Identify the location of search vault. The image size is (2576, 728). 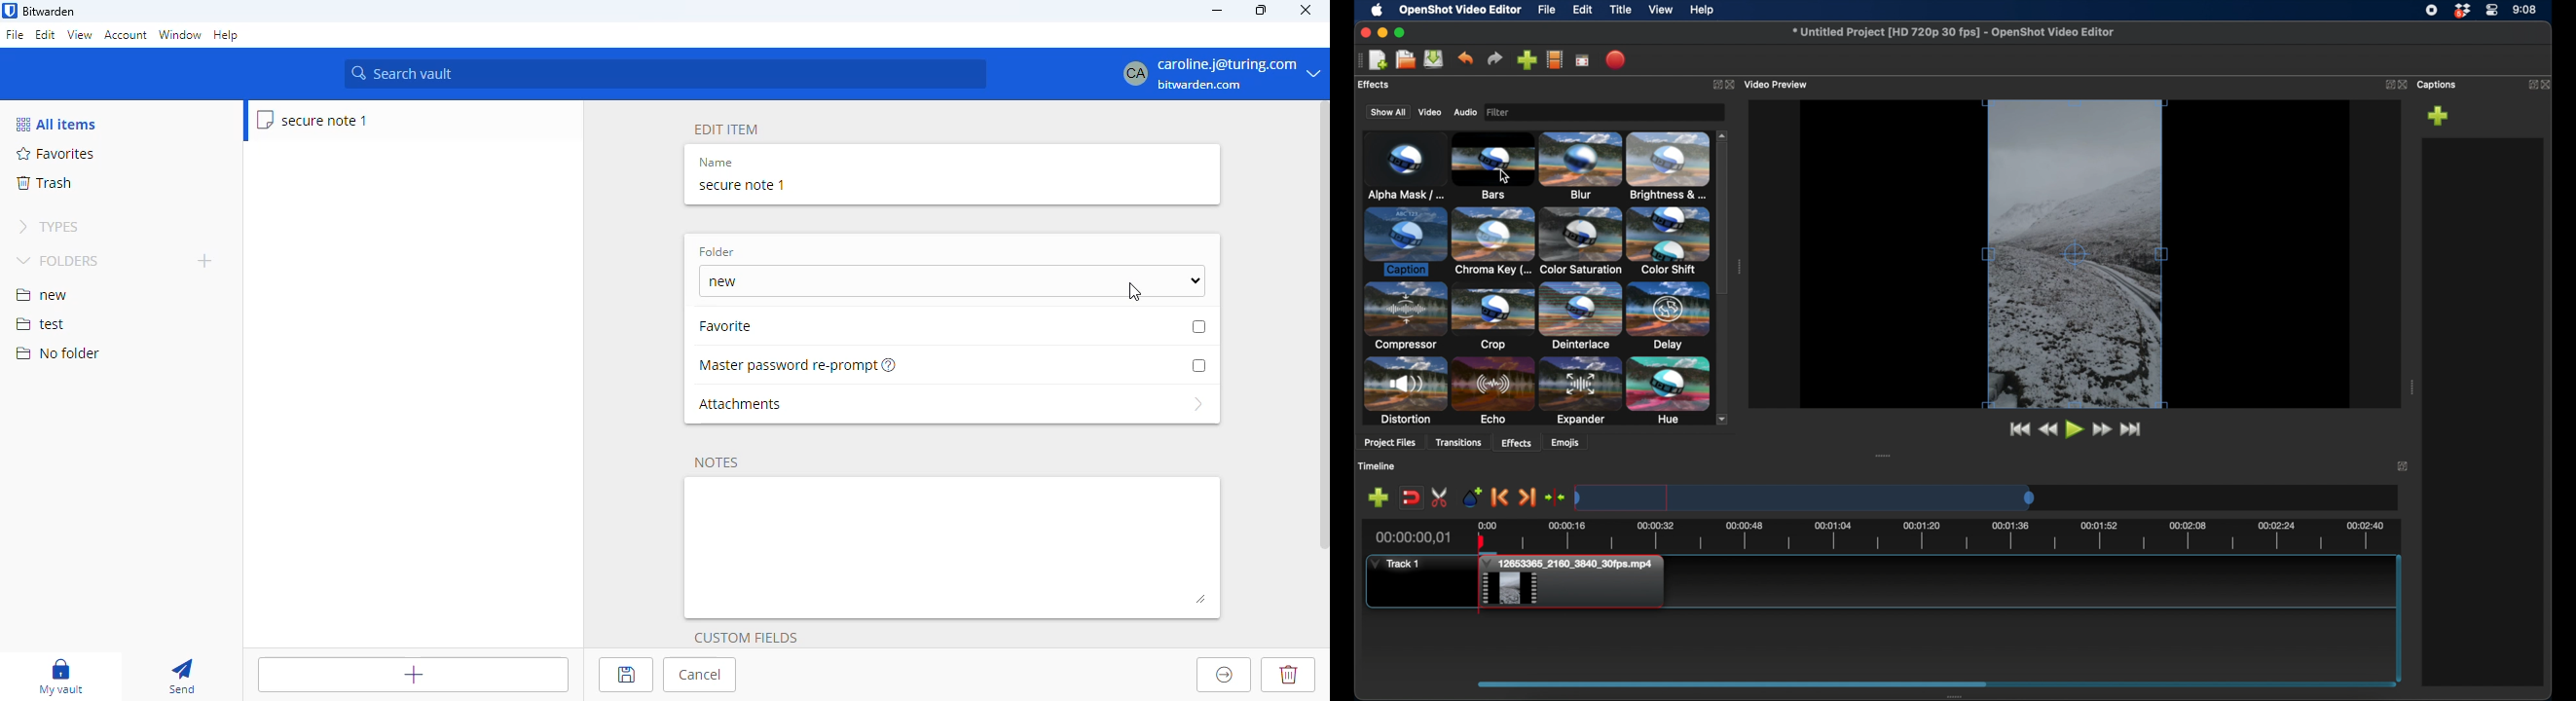
(665, 74).